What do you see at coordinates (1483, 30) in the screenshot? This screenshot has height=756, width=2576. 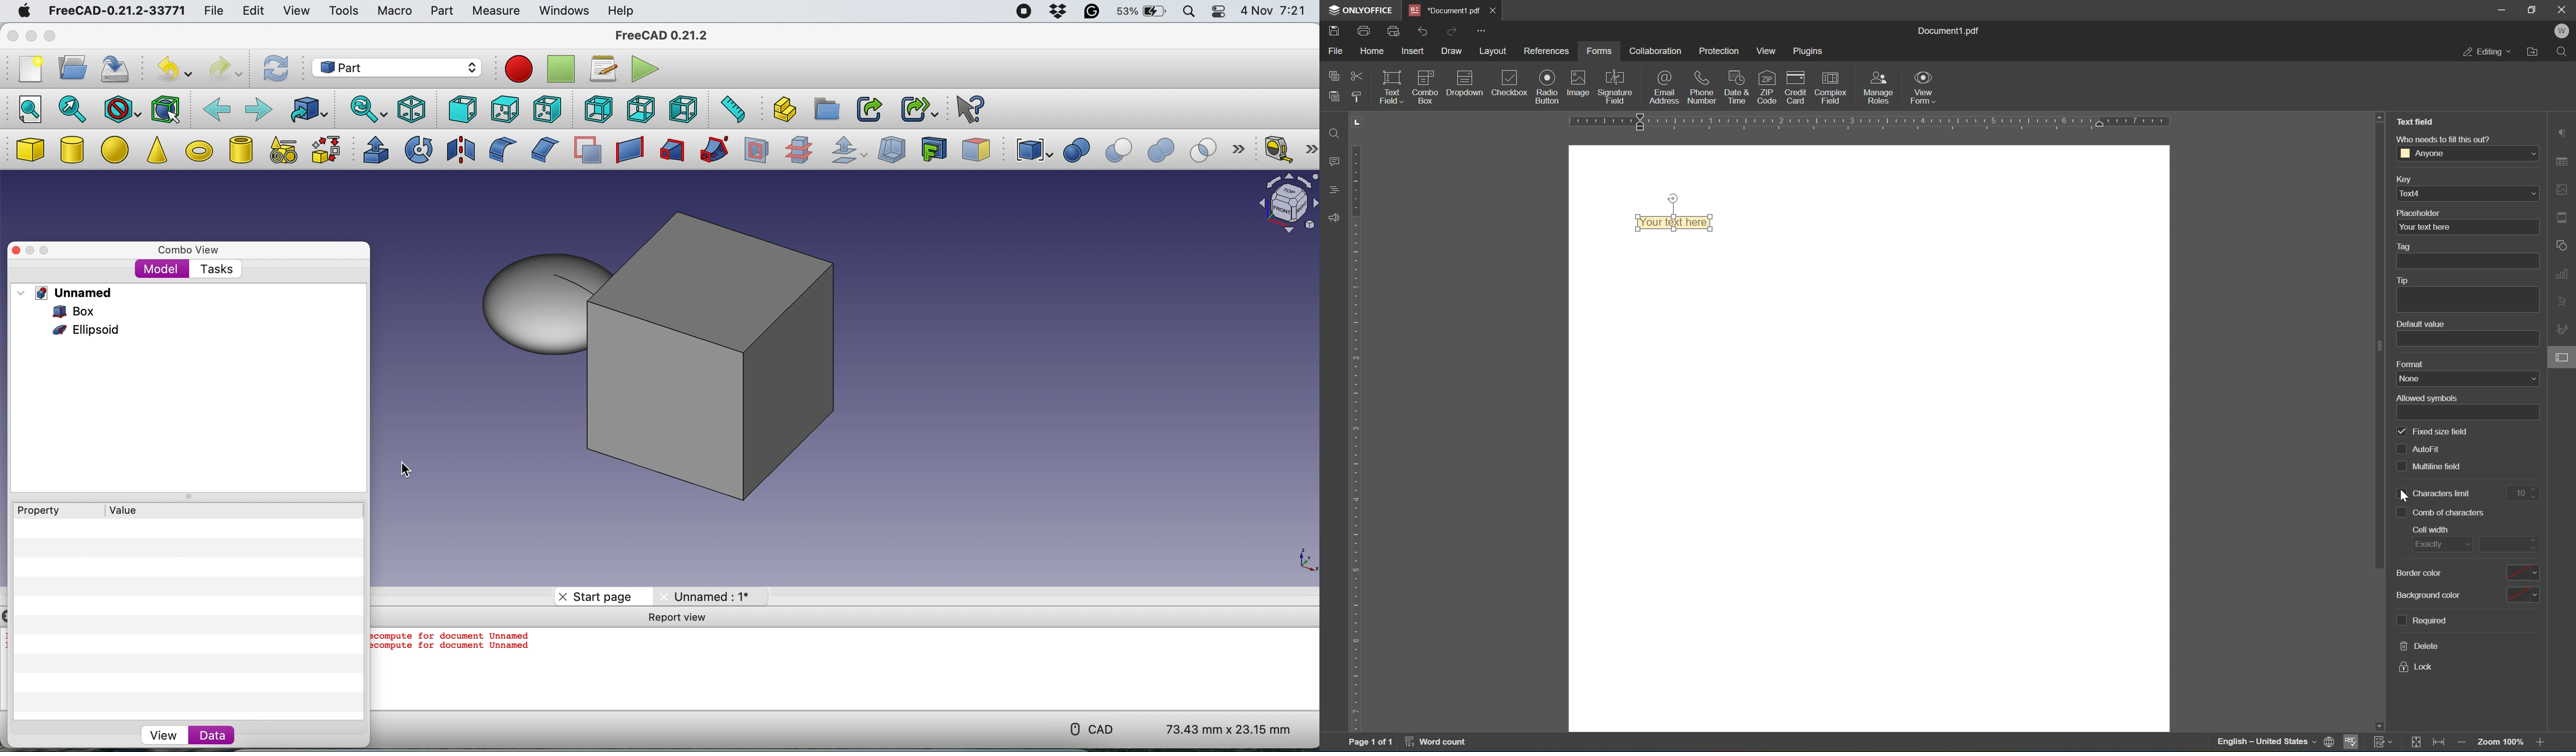 I see `more` at bounding box center [1483, 30].